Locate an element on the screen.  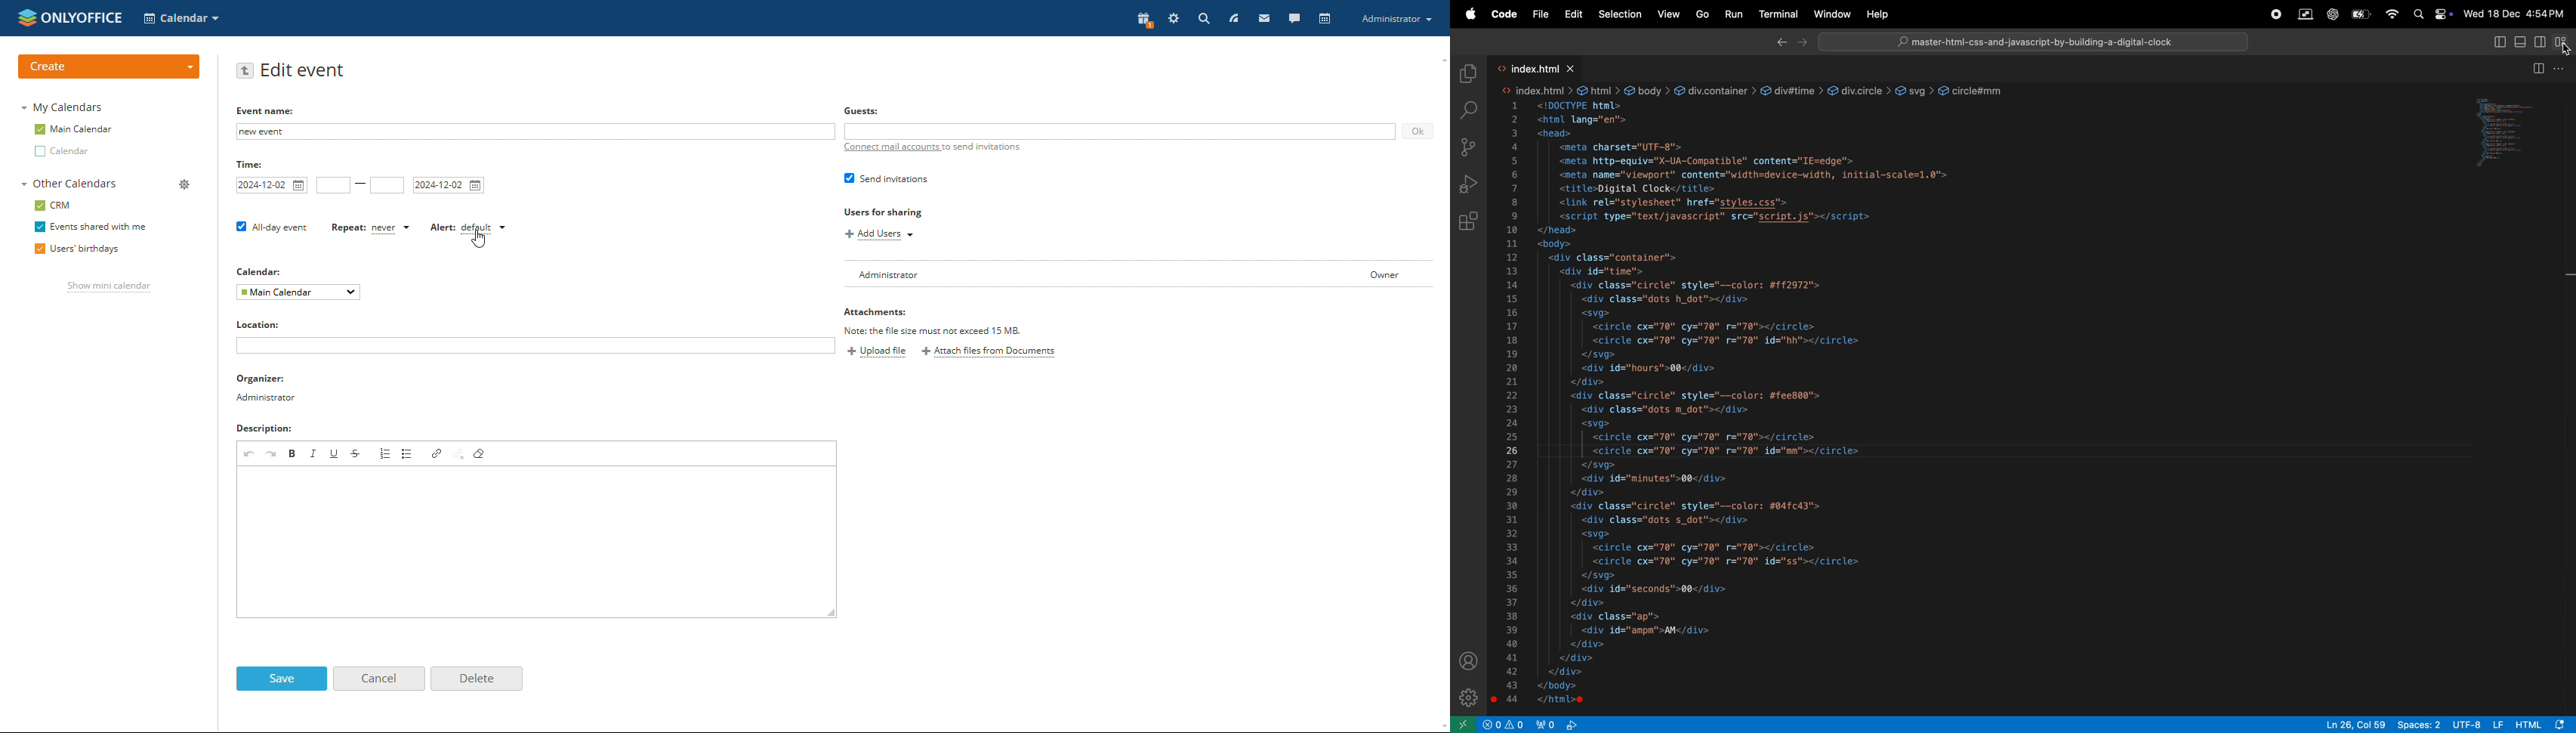
settings is located at coordinates (1467, 699).